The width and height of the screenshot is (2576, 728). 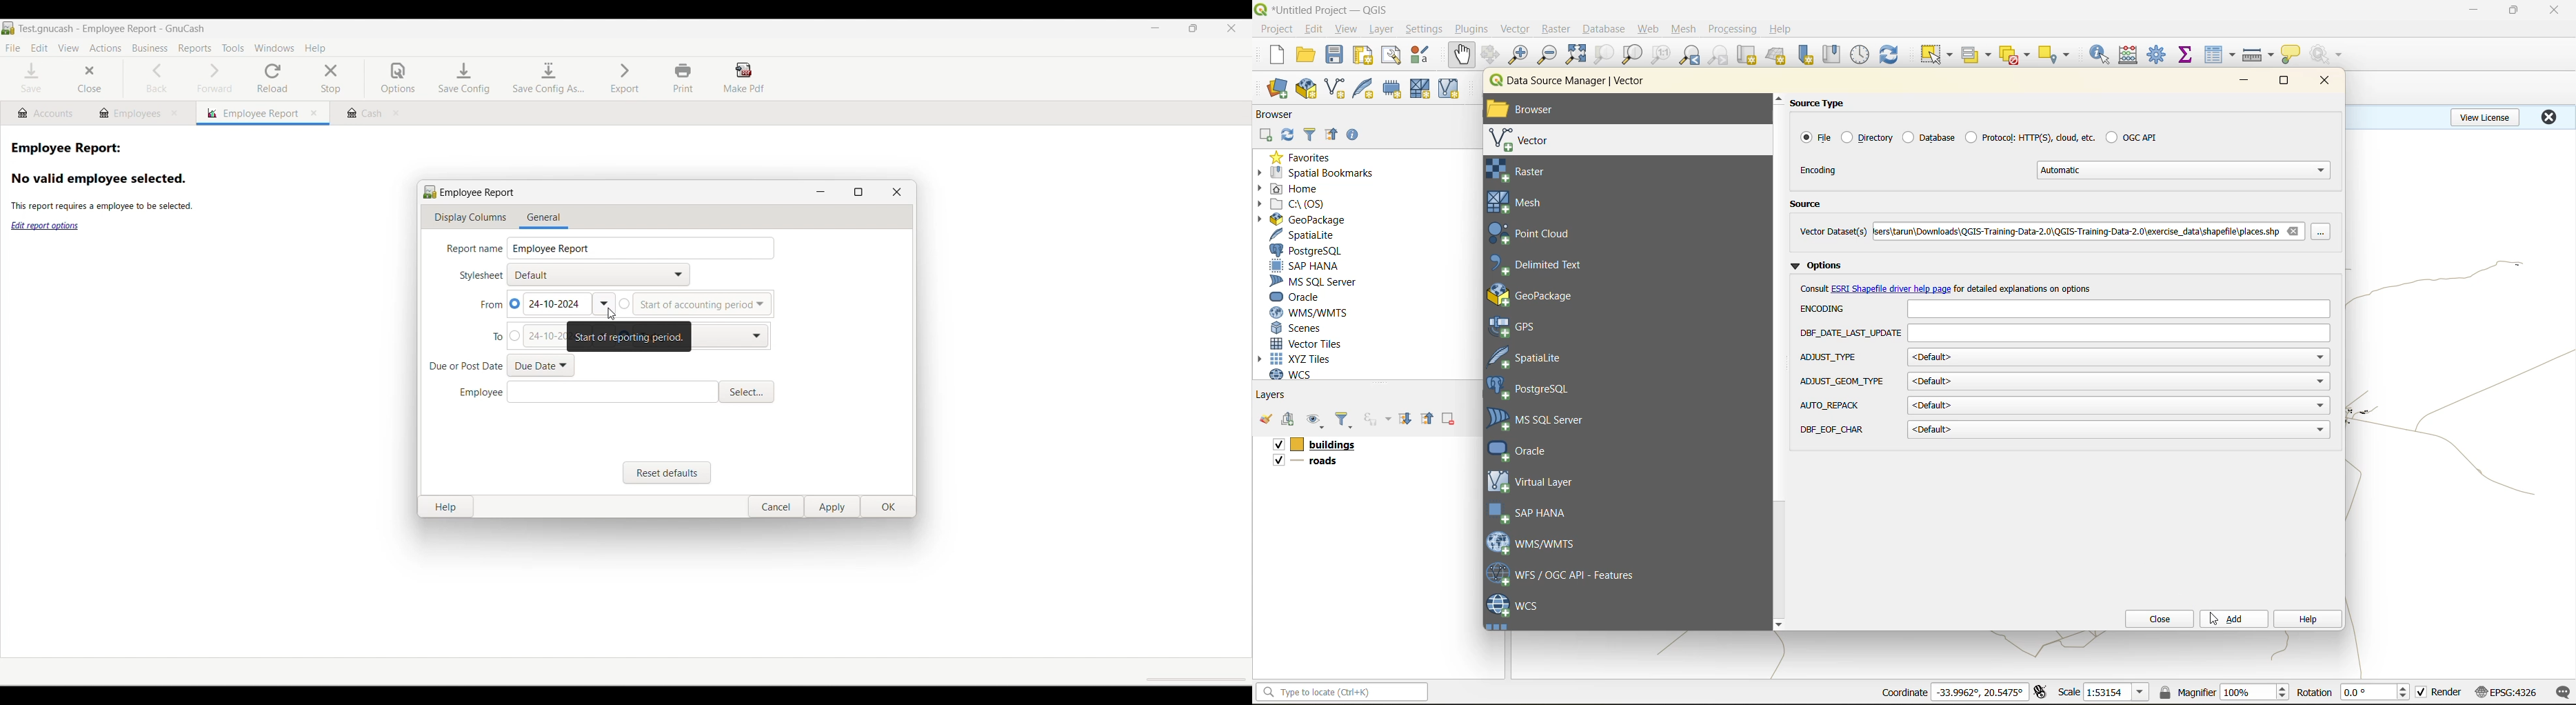 What do you see at coordinates (2119, 381) in the screenshot?
I see `adjust gedm type` at bounding box center [2119, 381].